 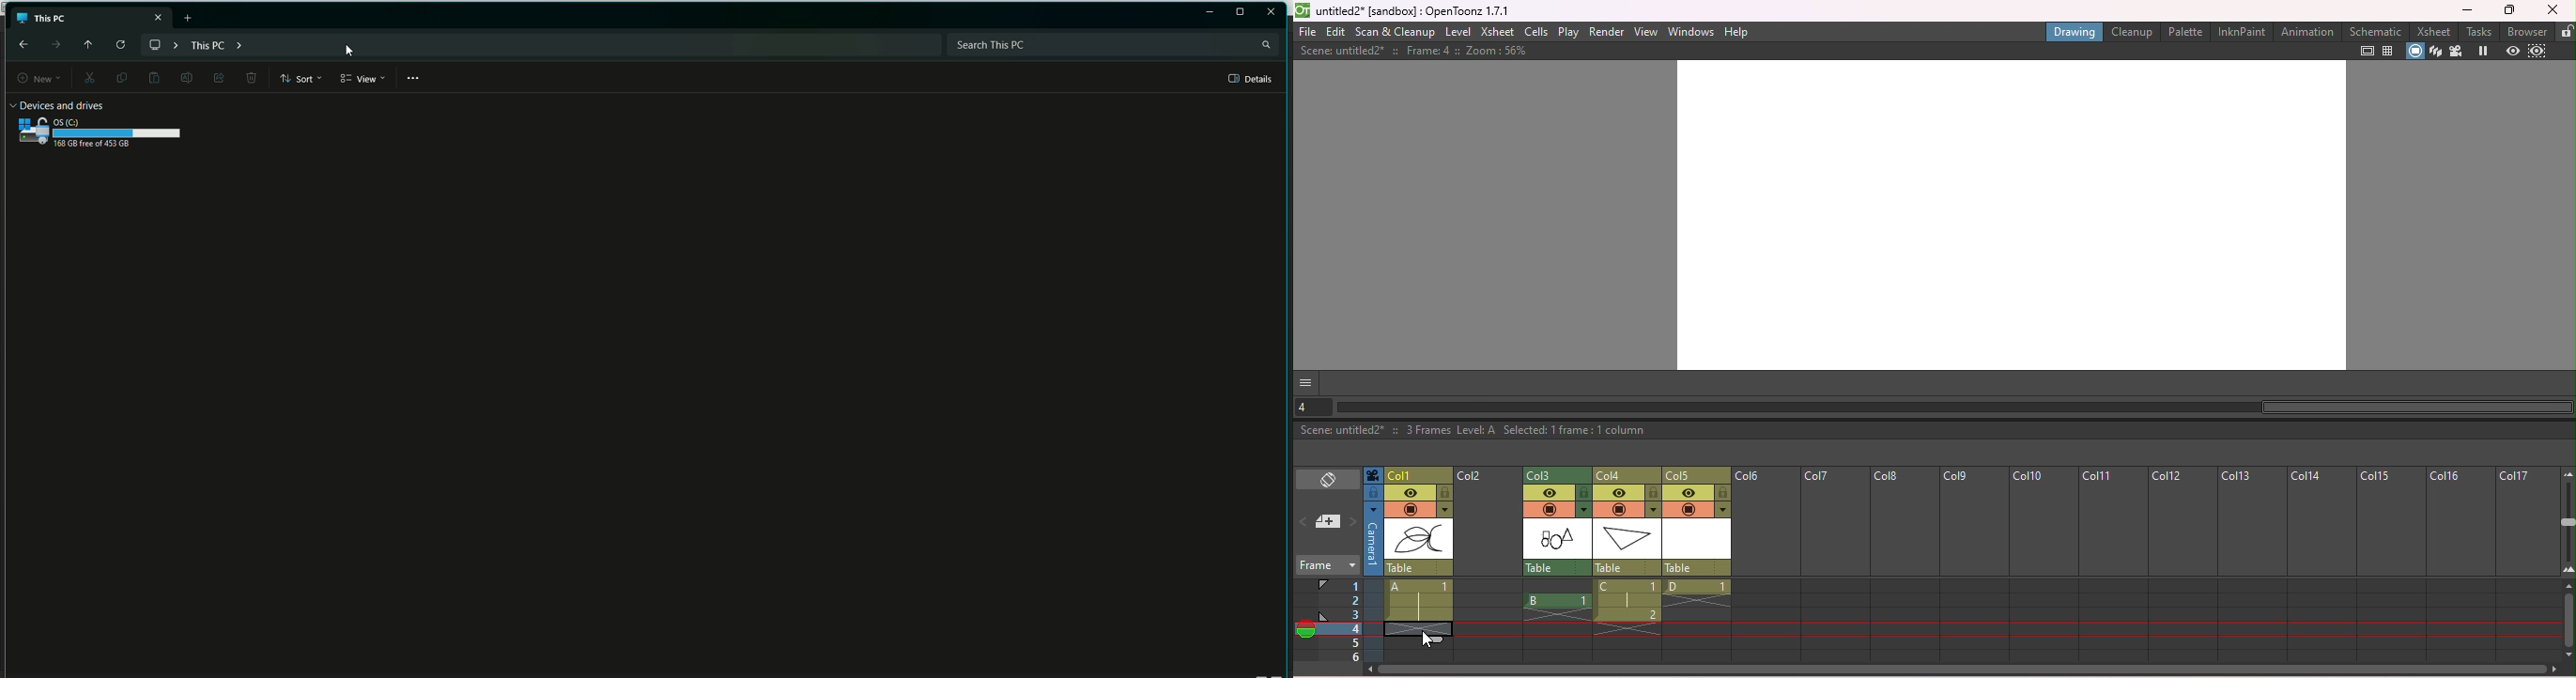 I want to click on Cursor, so click(x=1427, y=639).